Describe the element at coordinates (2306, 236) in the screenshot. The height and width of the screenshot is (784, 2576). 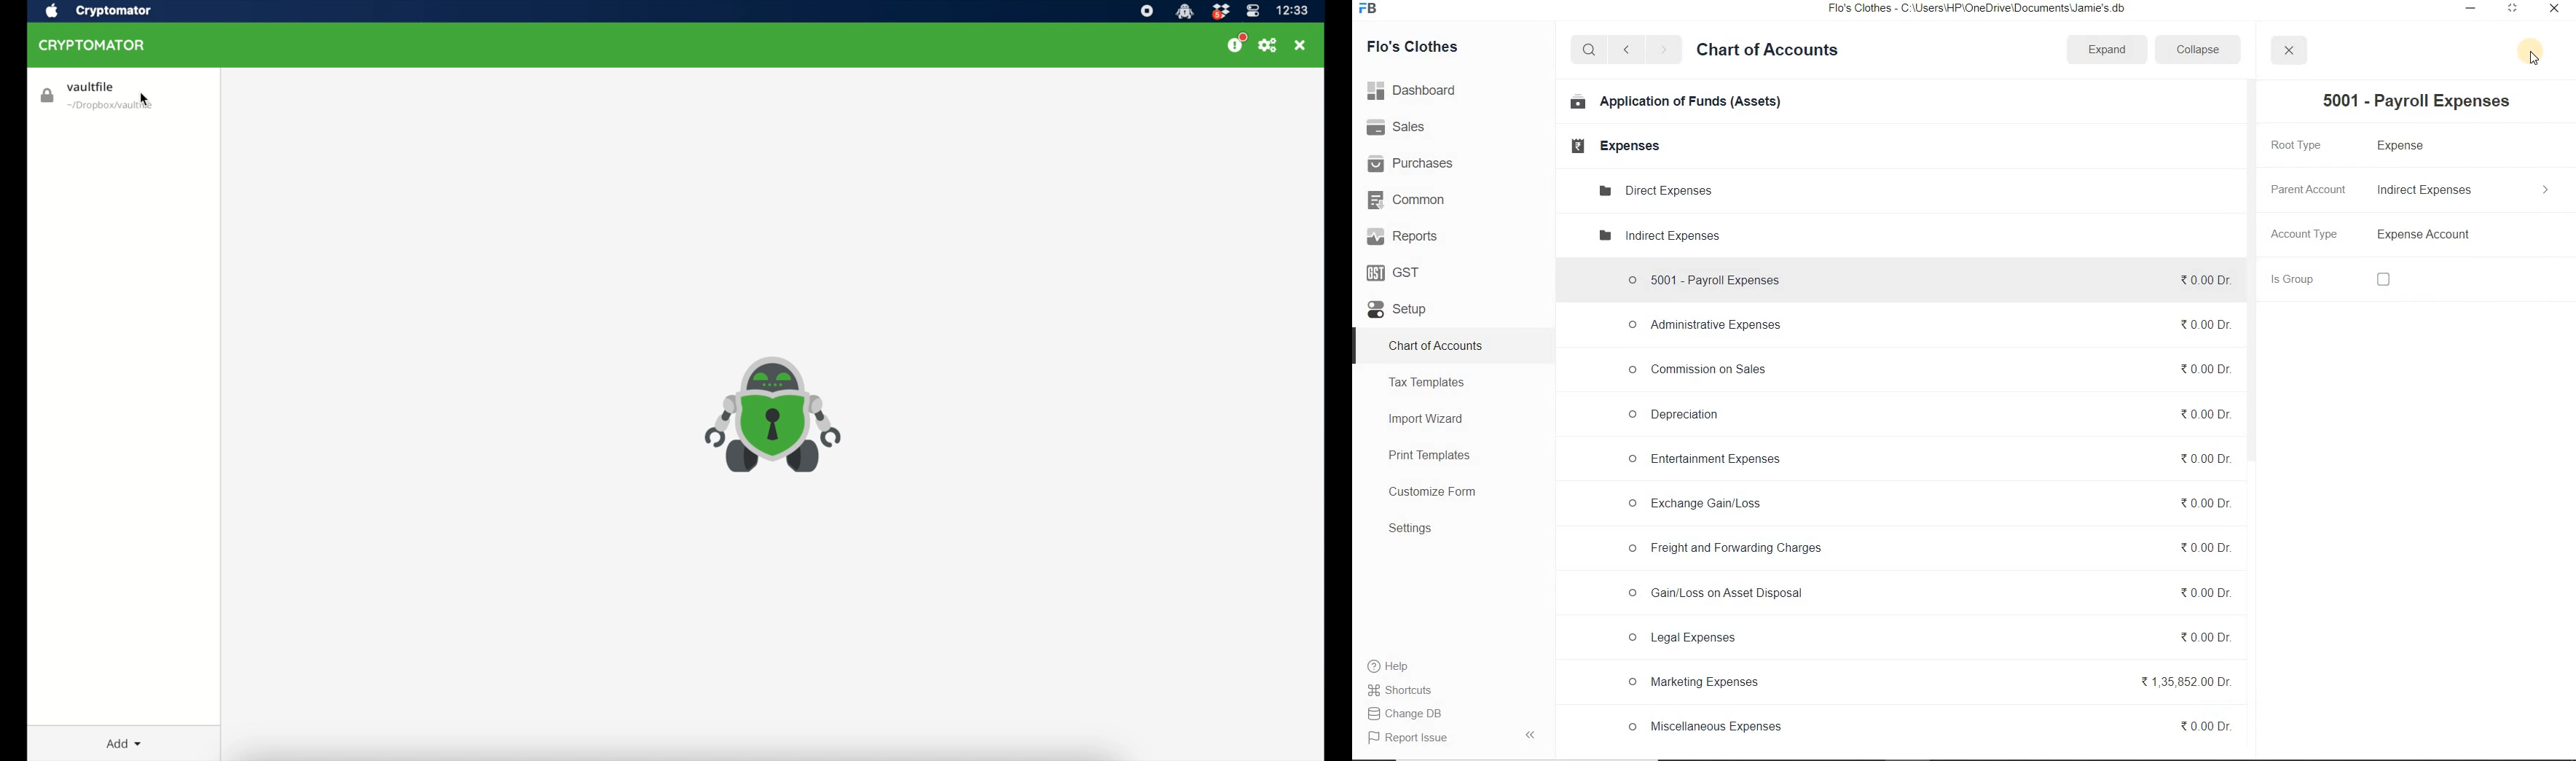
I see `Account Type` at that location.